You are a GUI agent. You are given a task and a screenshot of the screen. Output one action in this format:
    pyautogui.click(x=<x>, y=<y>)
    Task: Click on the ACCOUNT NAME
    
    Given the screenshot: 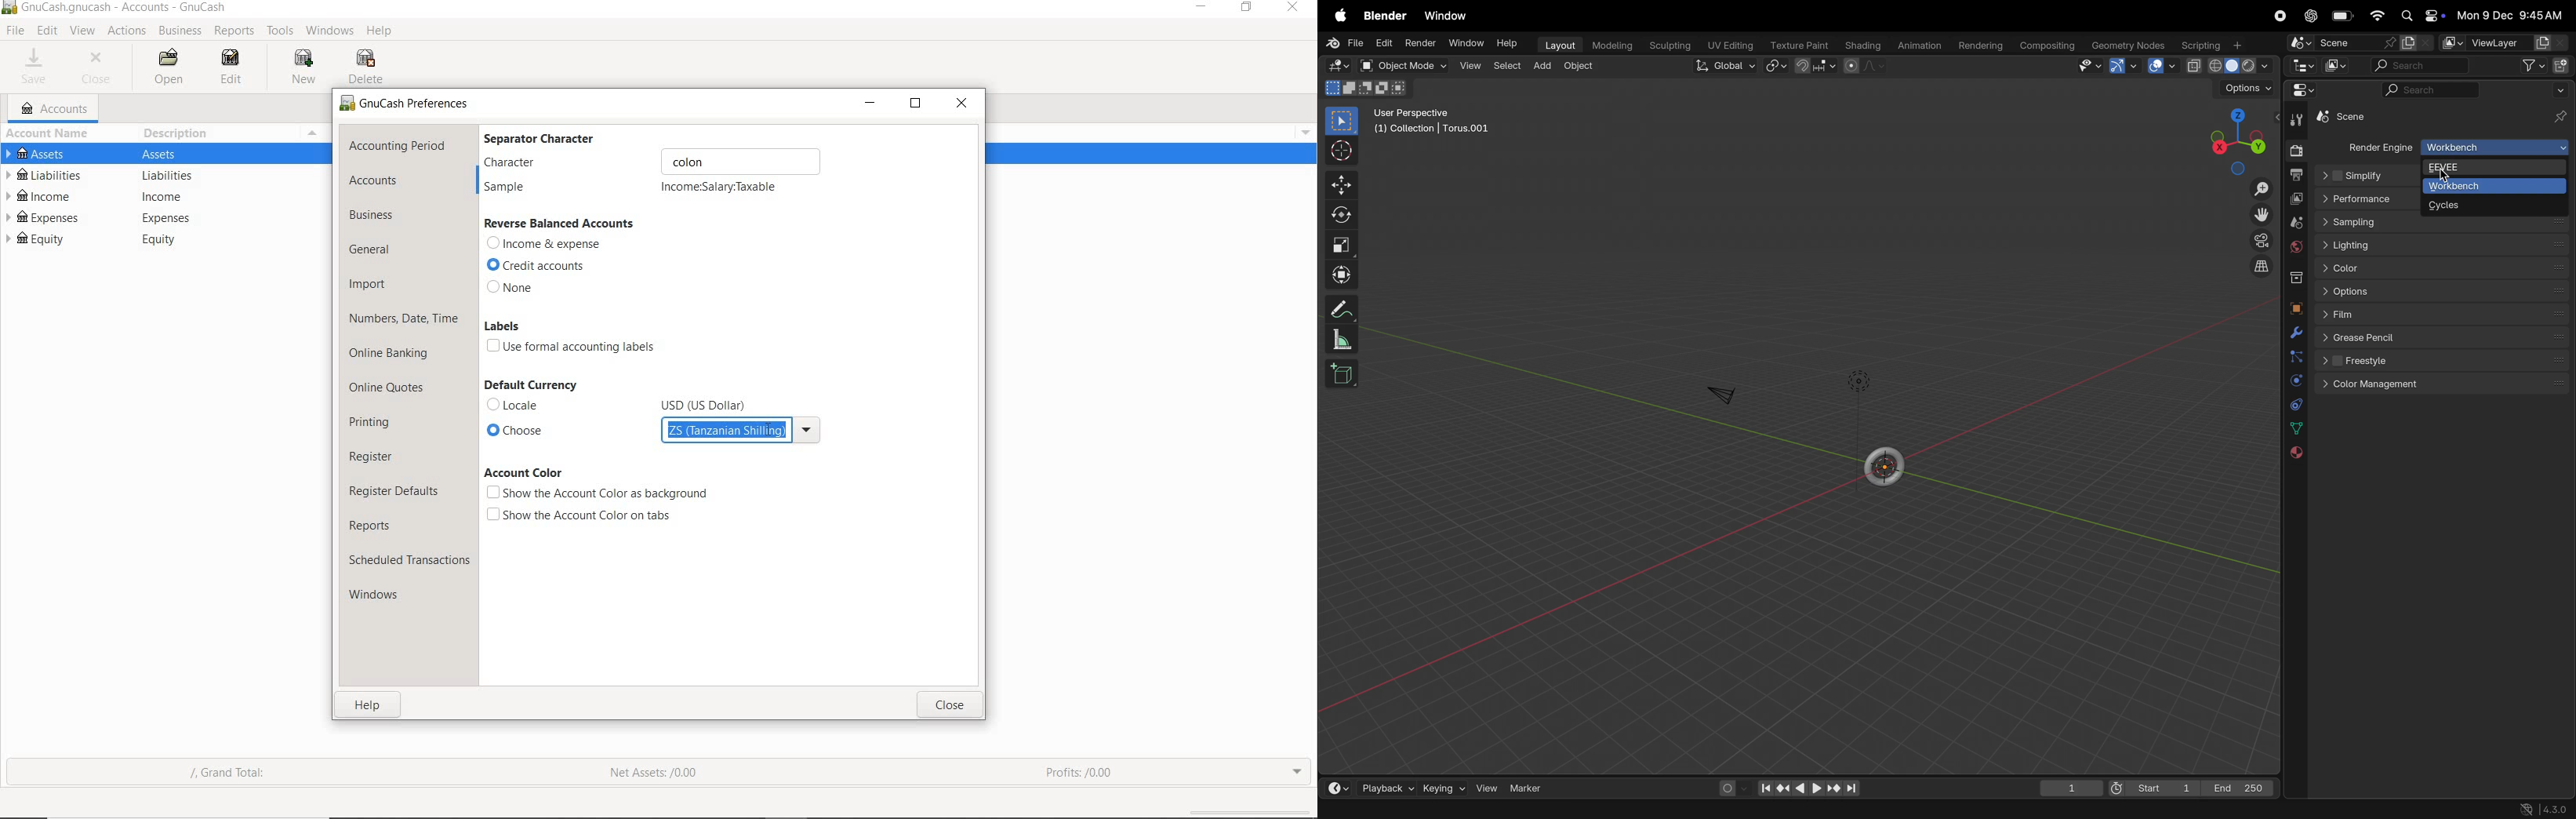 What is the action you would take?
    pyautogui.click(x=50, y=135)
    